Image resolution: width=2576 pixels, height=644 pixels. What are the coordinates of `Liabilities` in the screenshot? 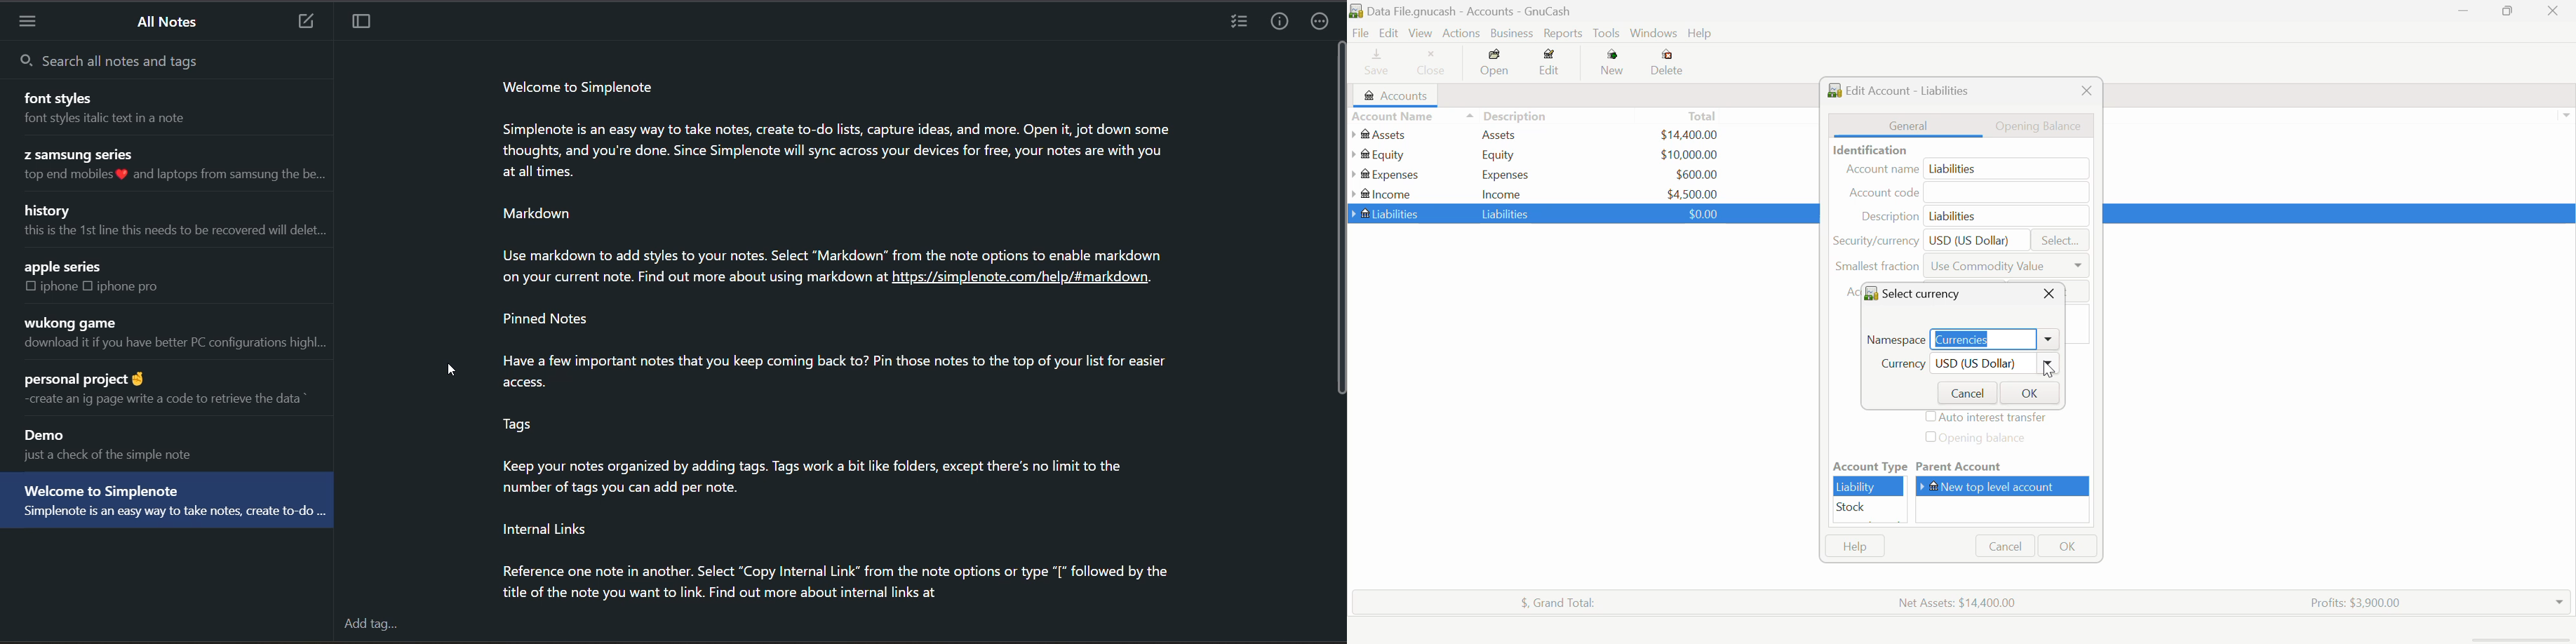 It's located at (1507, 213).